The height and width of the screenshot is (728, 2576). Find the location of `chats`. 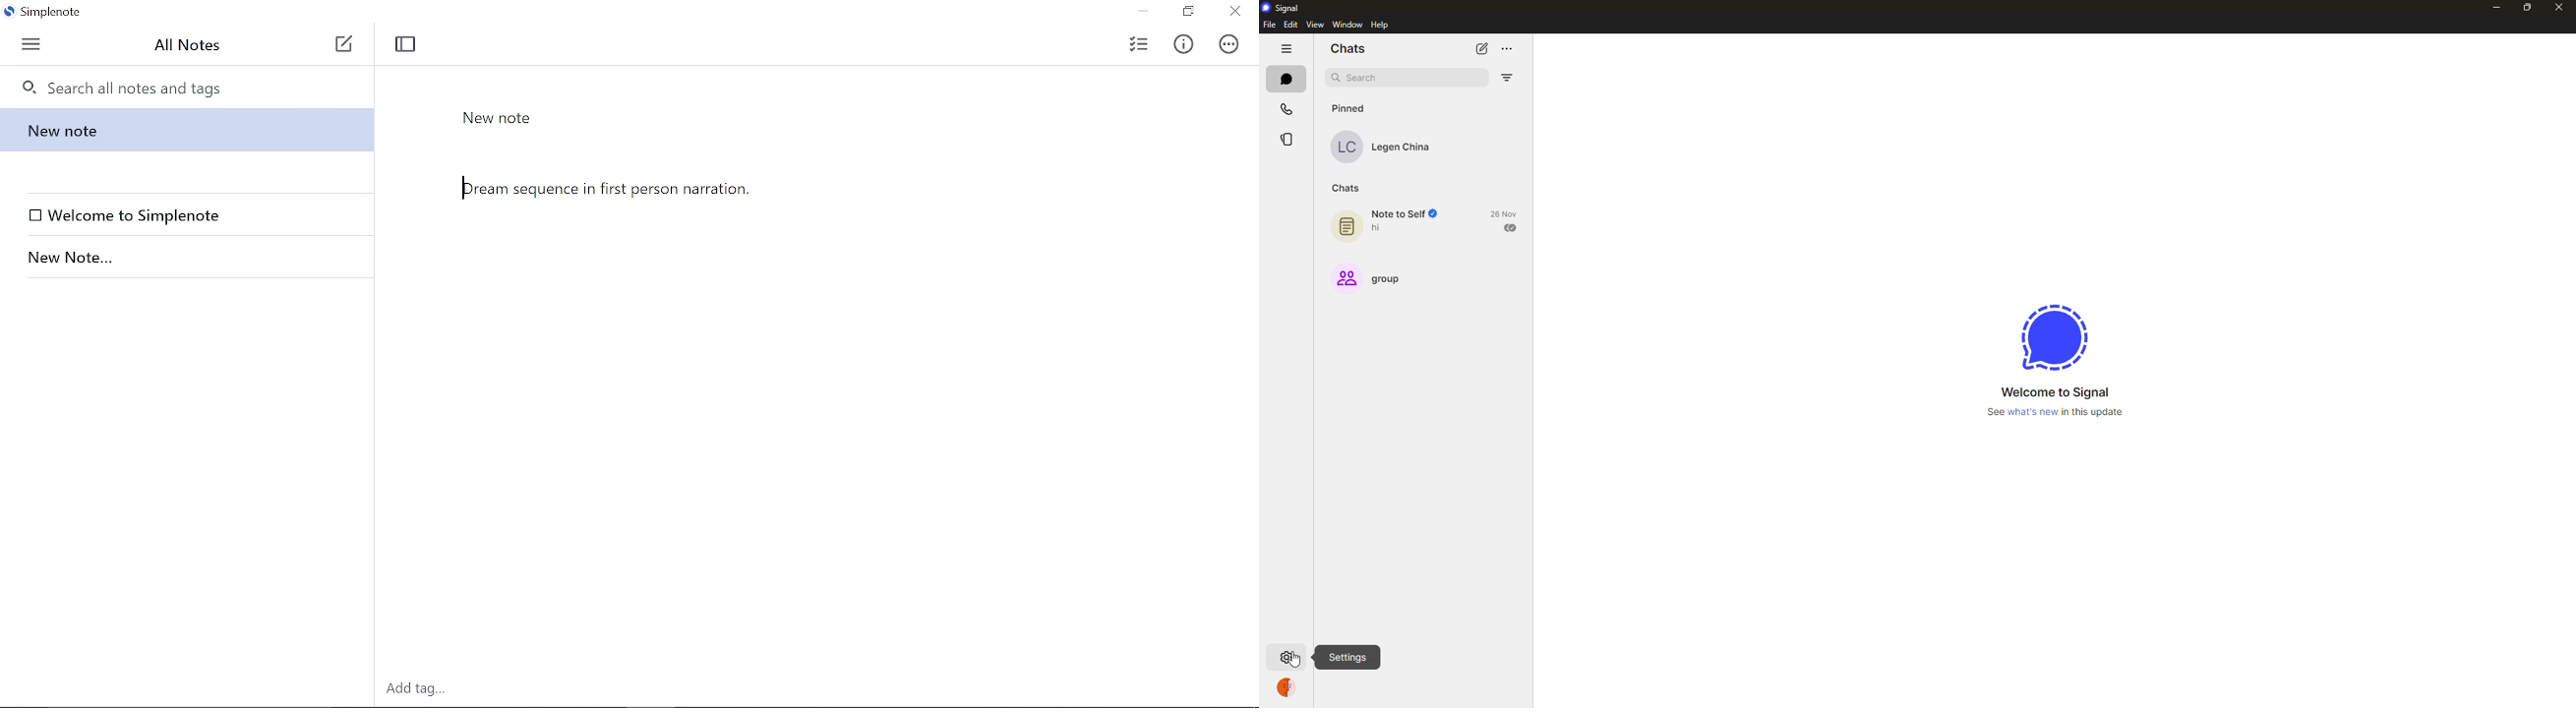

chats is located at coordinates (1346, 188).